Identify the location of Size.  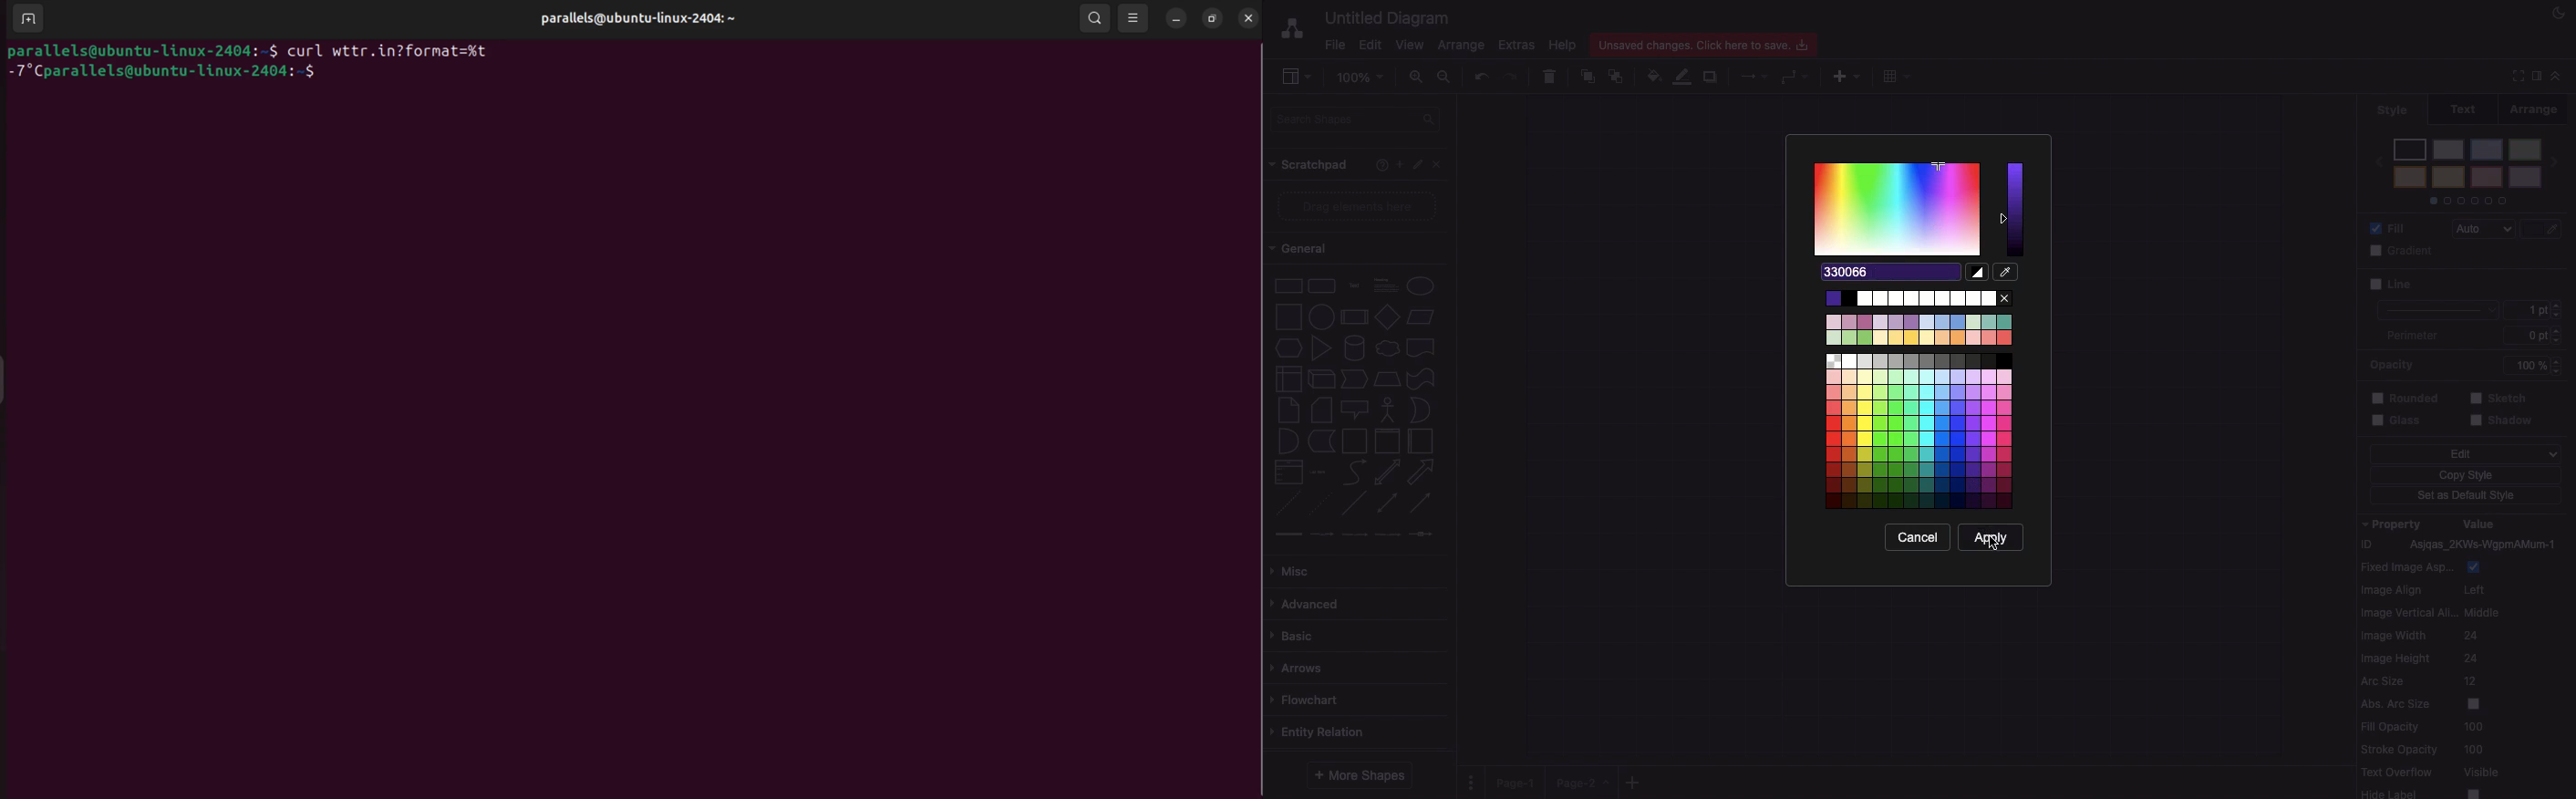
(2538, 324).